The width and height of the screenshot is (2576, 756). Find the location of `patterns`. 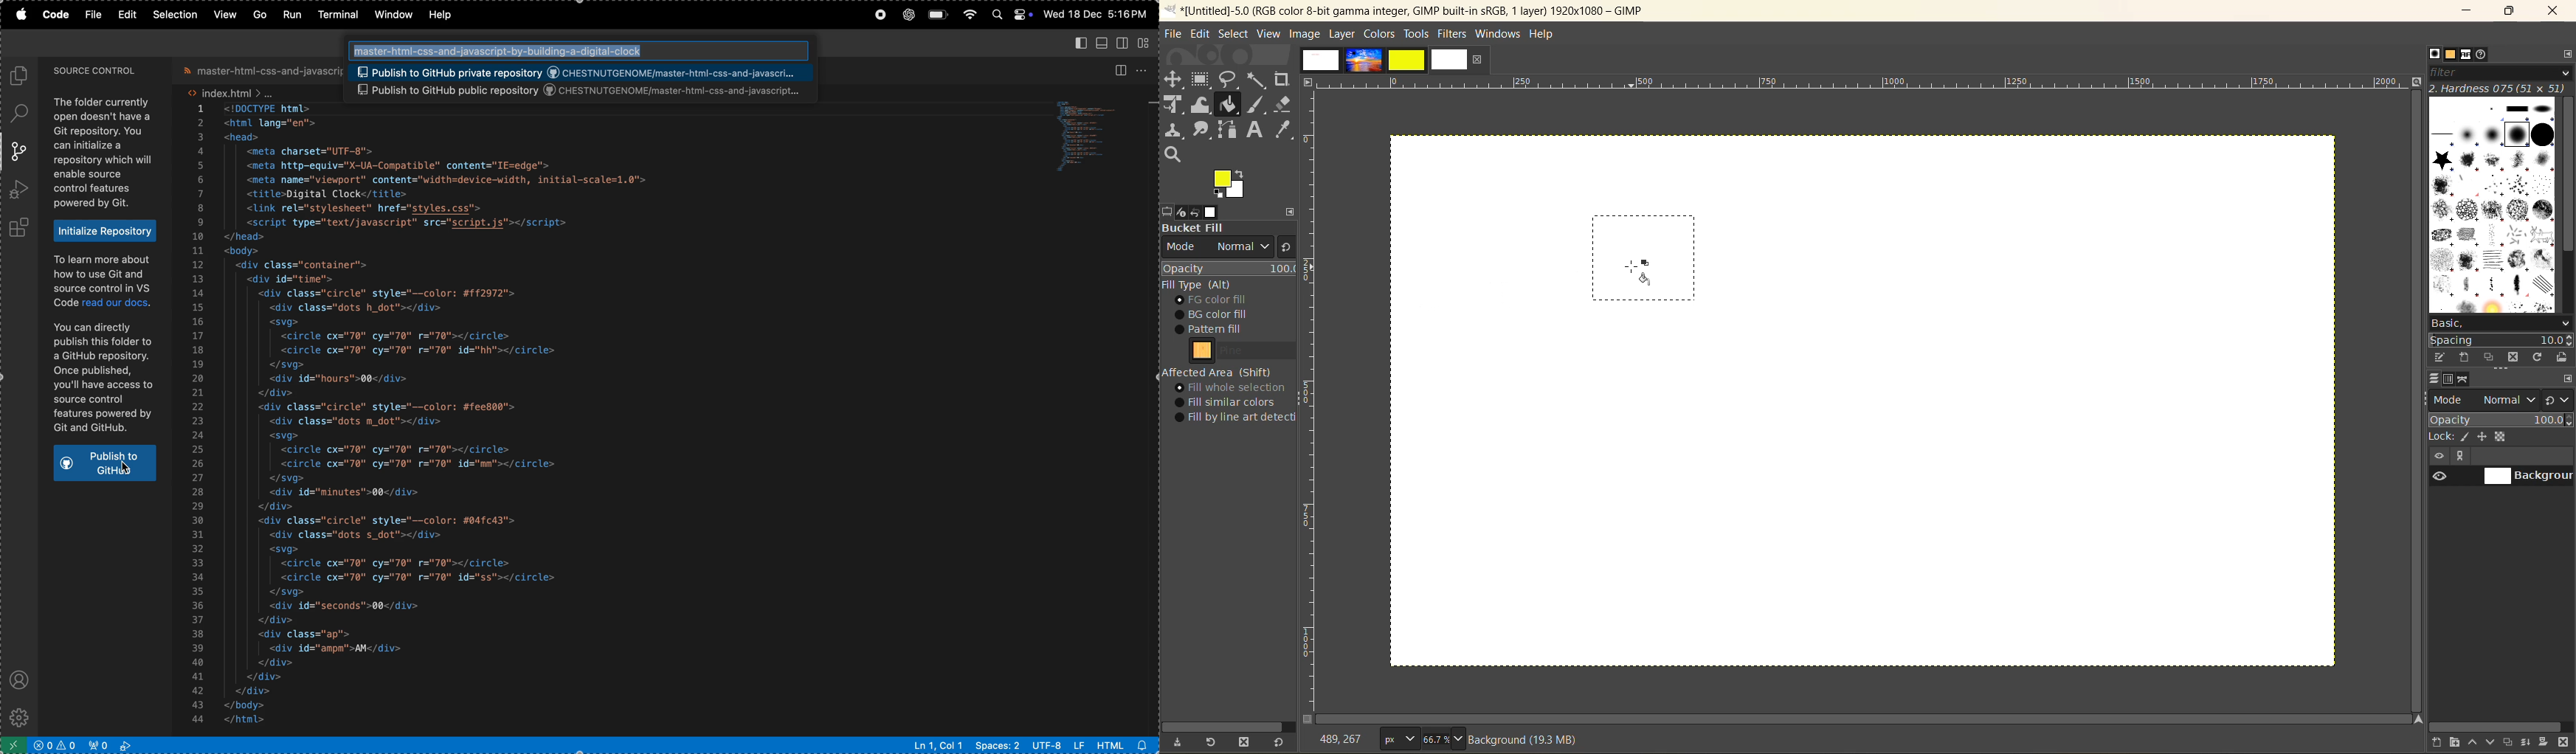

patterns is located at coordinates (2451, 56).